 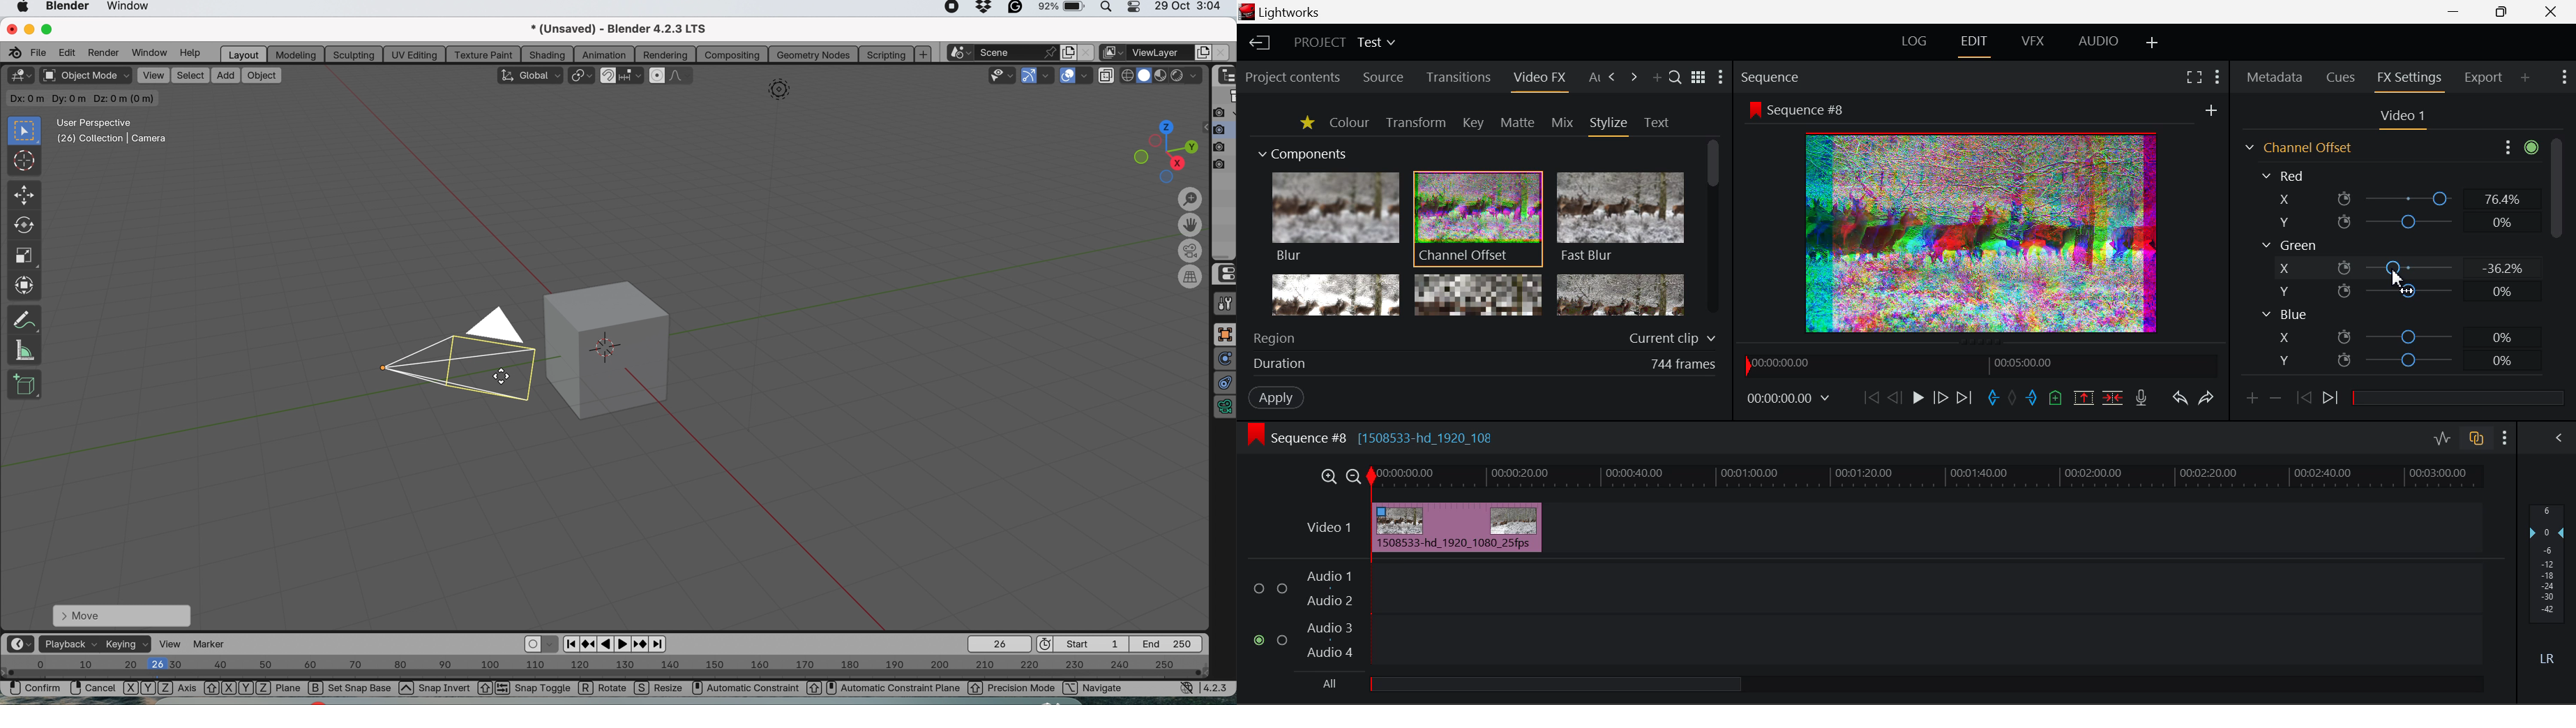 I want to click on close, so click(x=1086, y=52).